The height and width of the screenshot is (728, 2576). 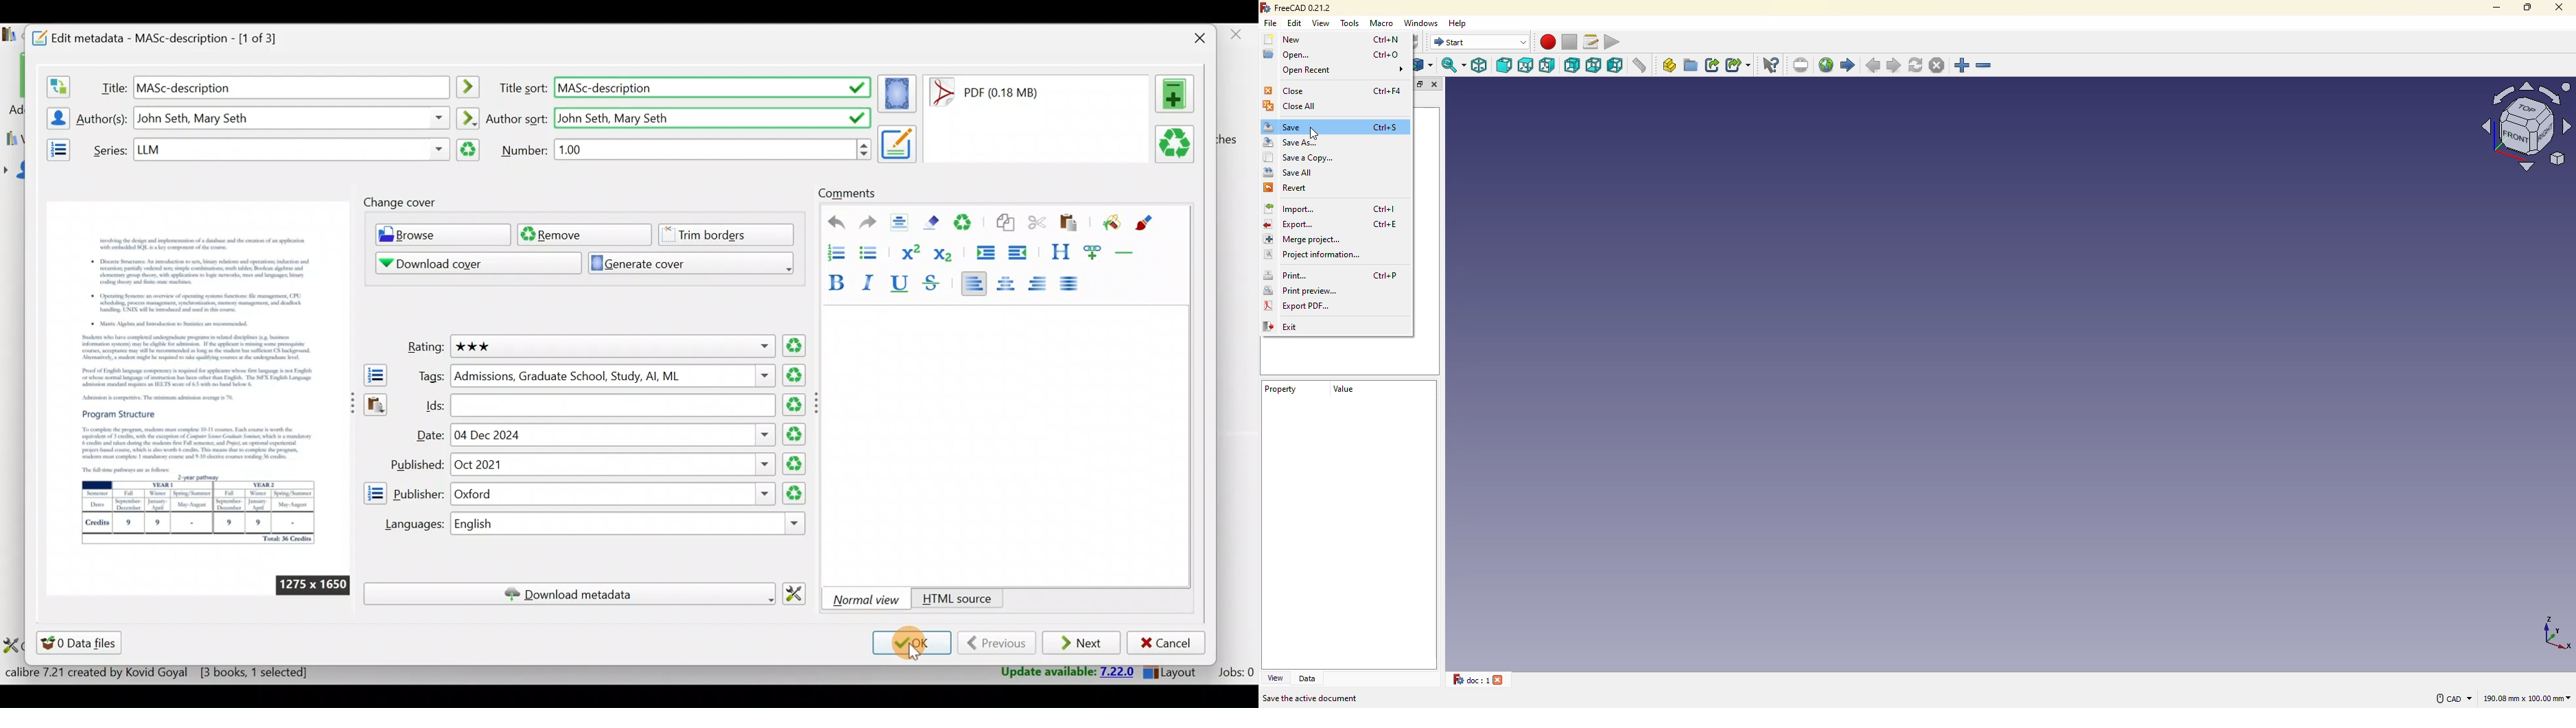 What do you see at coordinates (1592, 40) in the screenshot?
I see `macros` at bounding box center [1592, 40].